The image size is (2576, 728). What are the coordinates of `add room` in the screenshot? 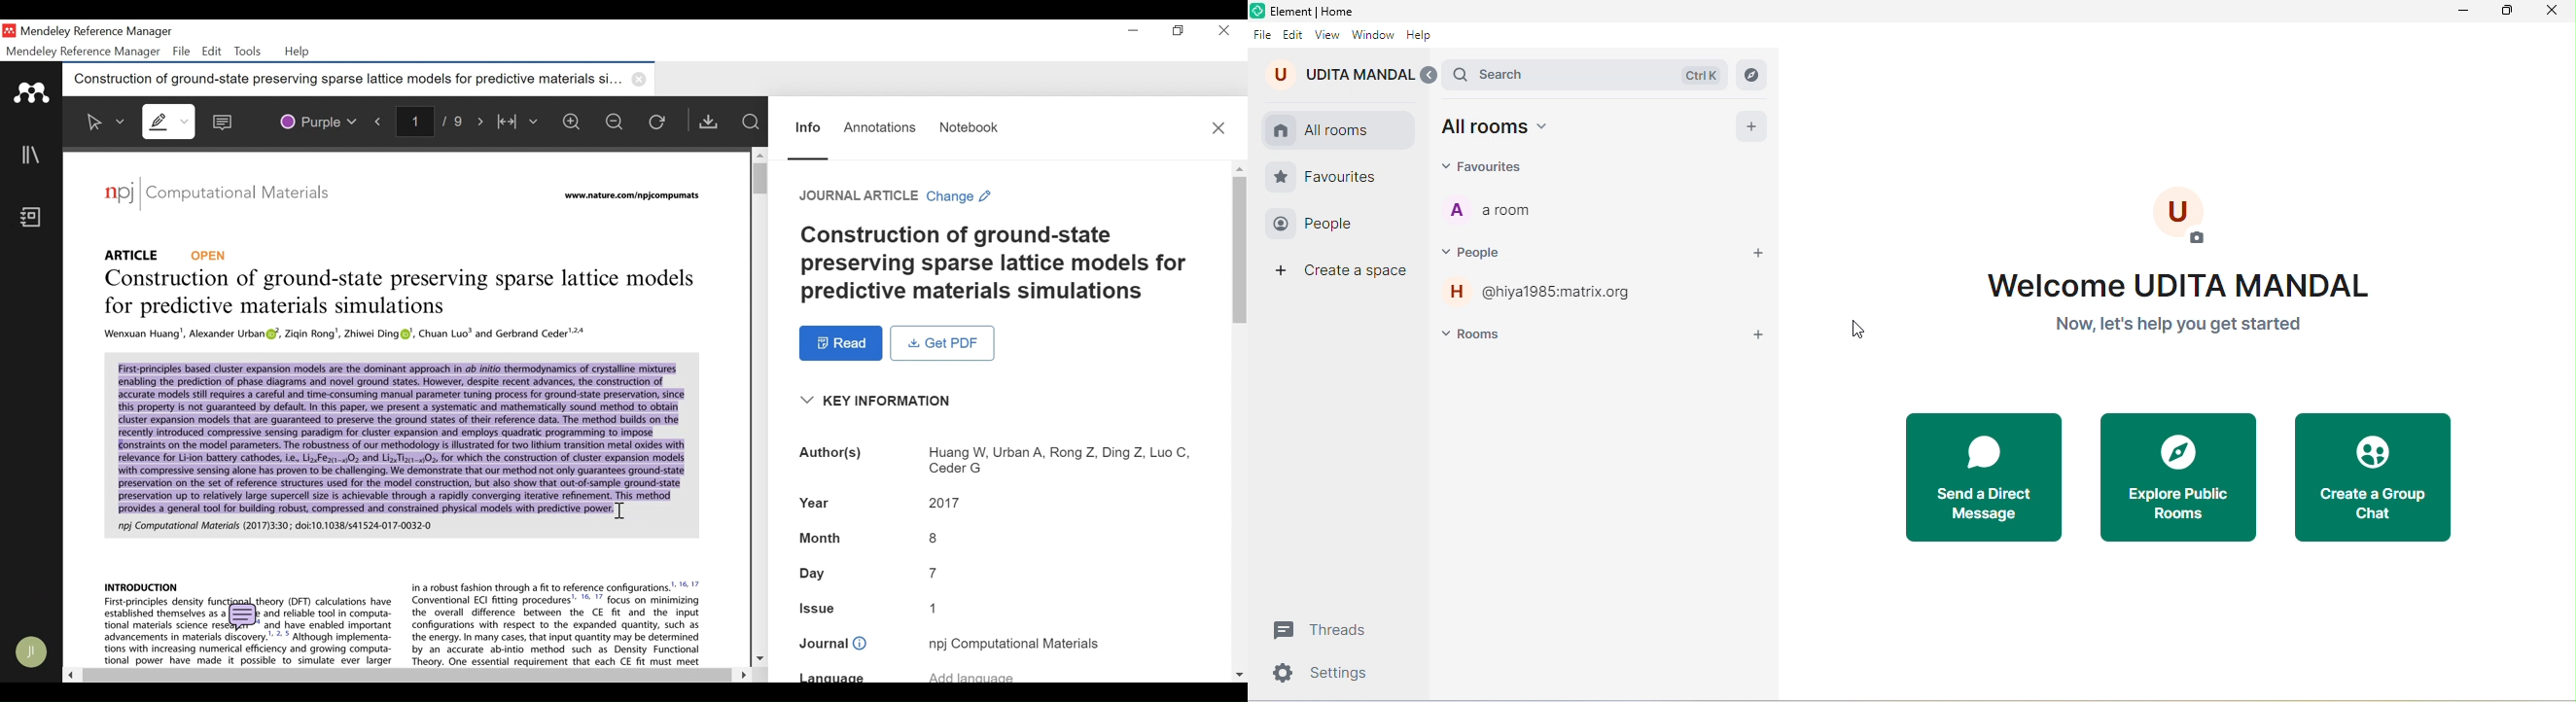 It's located at (1756, 335).